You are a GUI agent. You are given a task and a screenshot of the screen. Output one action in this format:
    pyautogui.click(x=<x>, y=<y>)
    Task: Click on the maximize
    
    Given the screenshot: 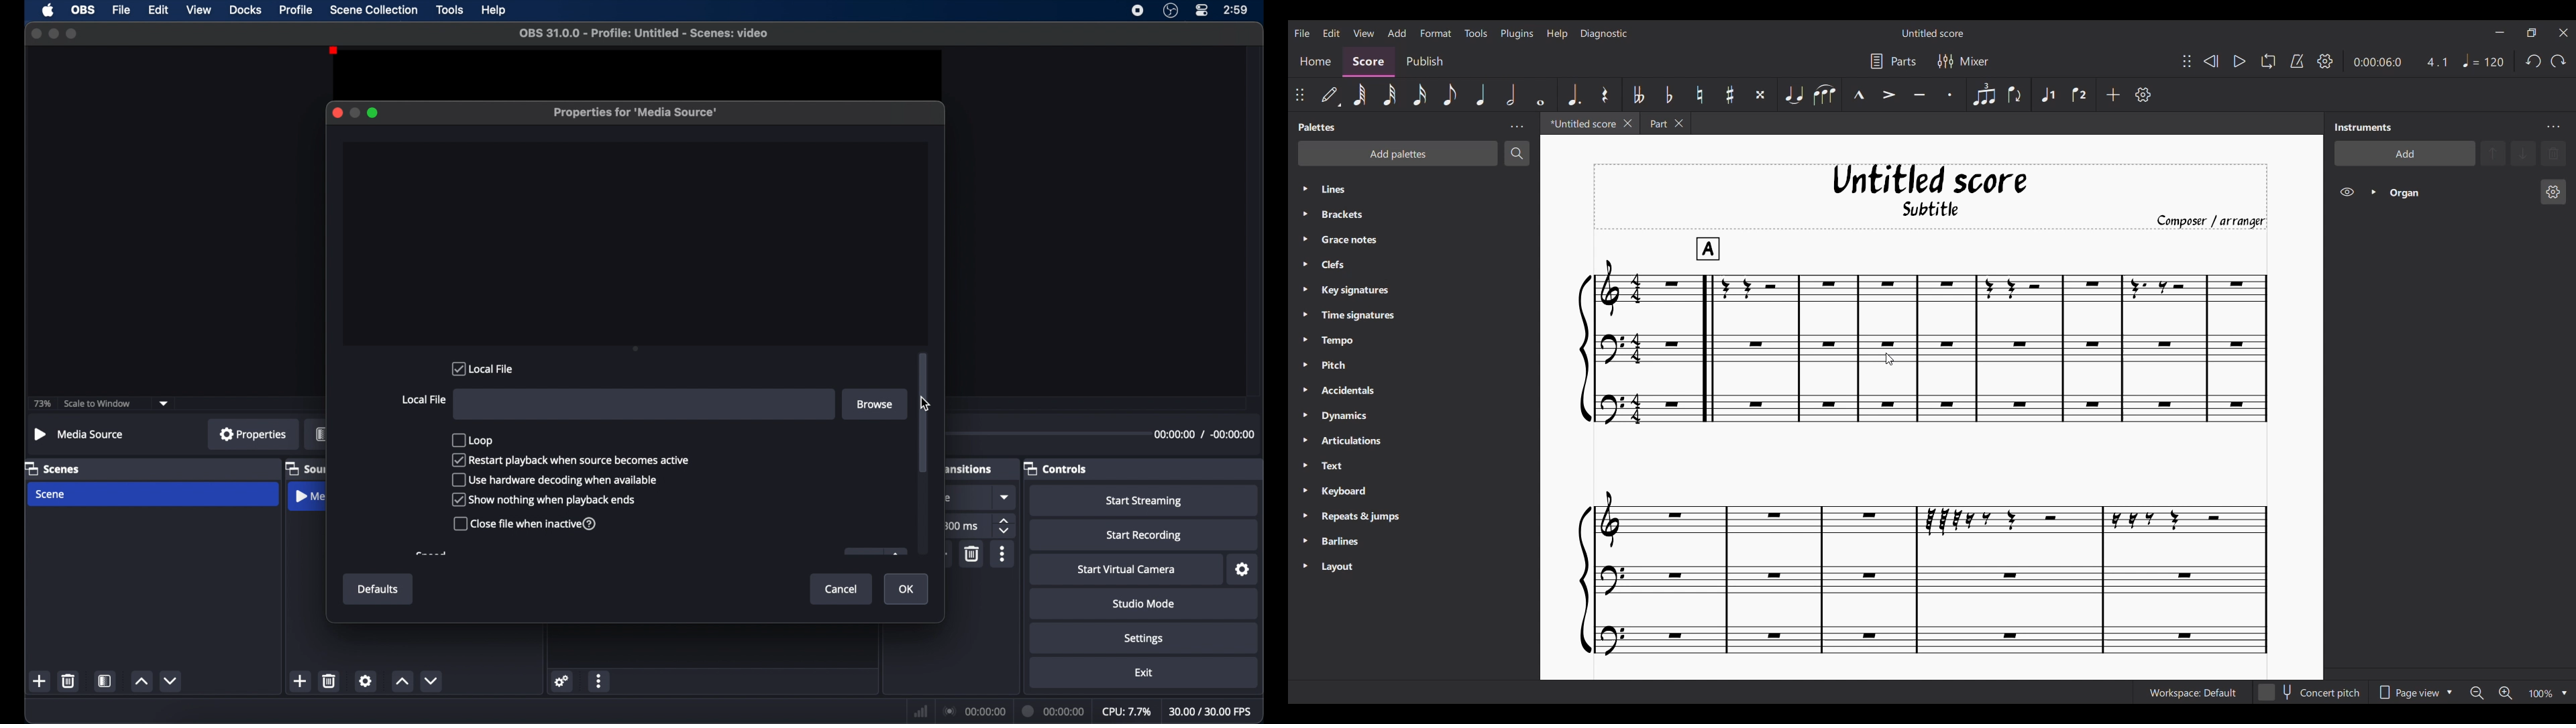 What is the action you would take?
    pyautogui.click(x=373, y=113)
    